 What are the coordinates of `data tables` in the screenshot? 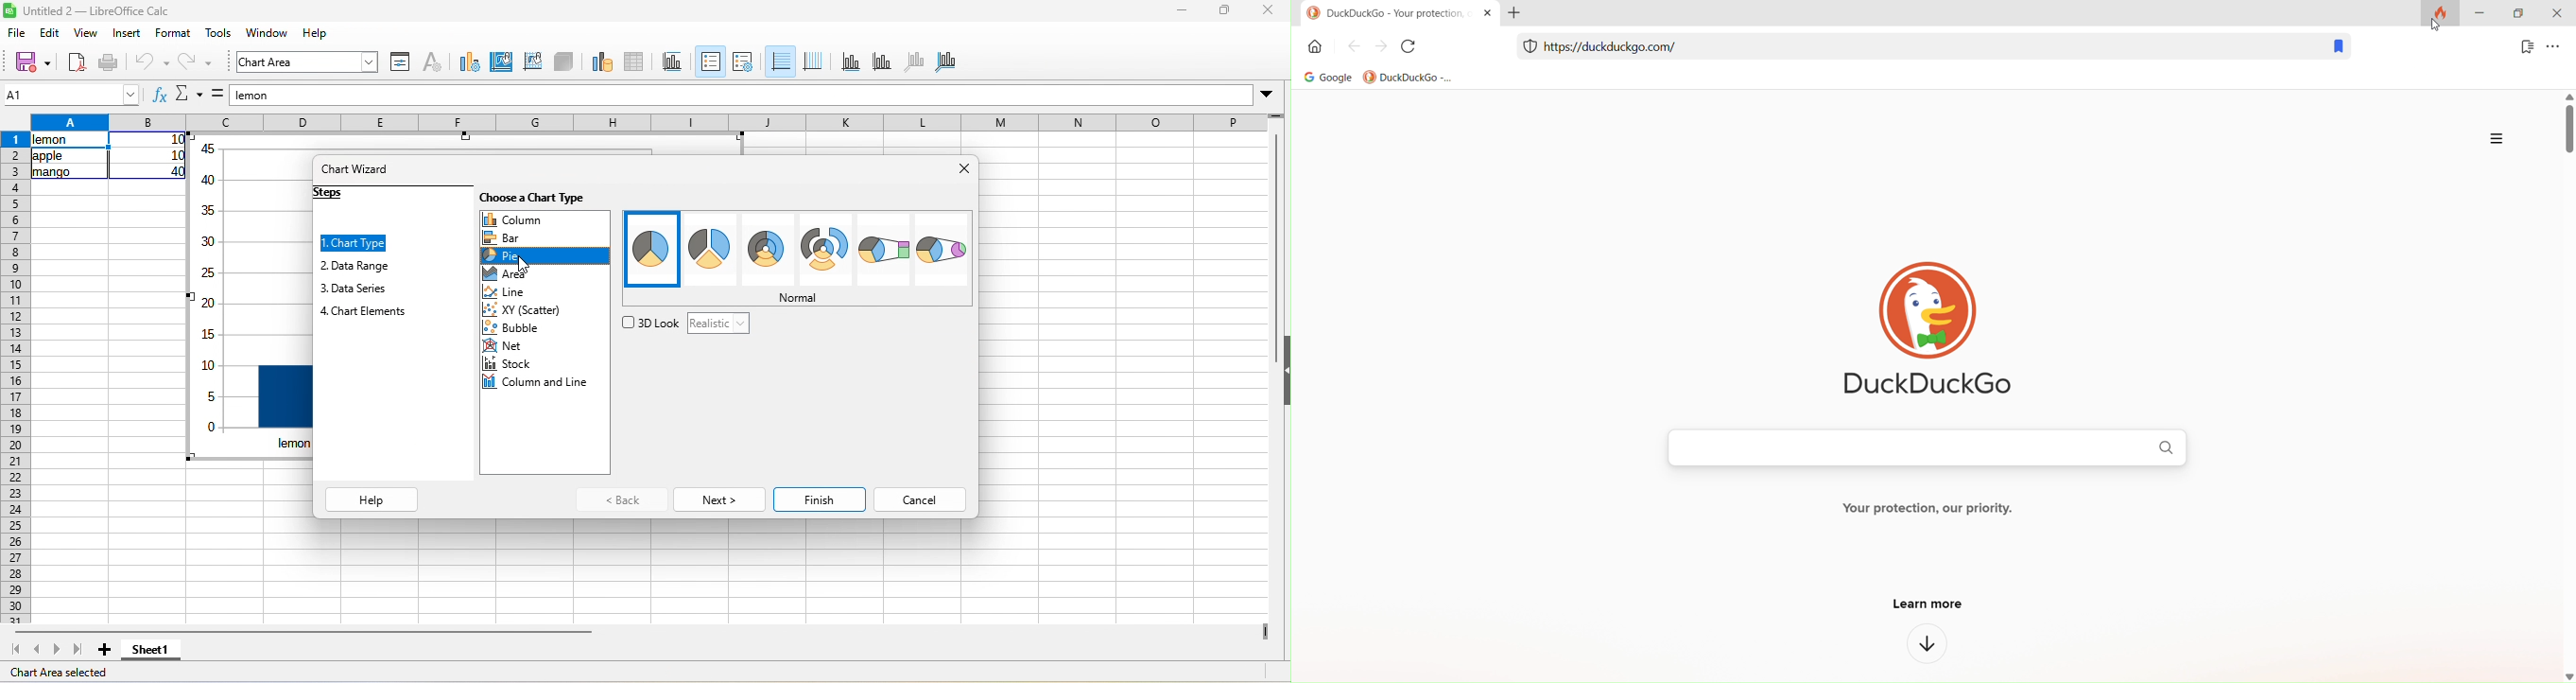 It's located at (637, 61).